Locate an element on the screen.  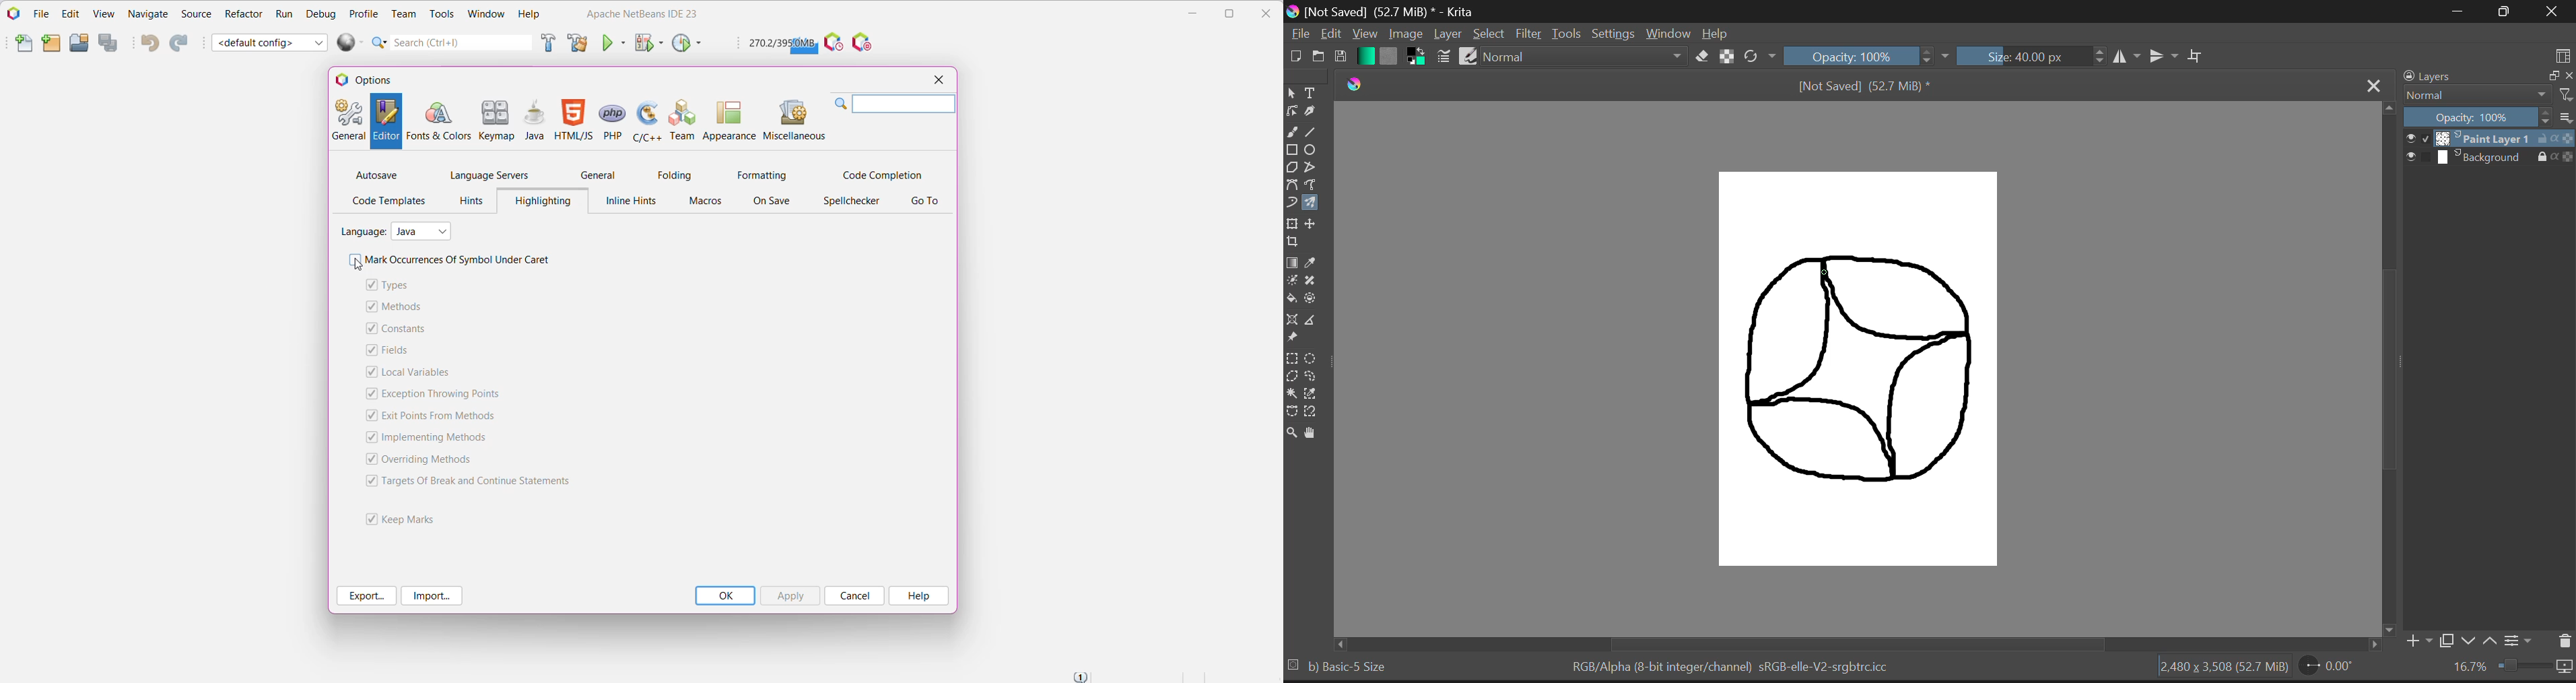
 2,480 x 3,508 (52.7 MiB) is located at coordinates (2220, 668).